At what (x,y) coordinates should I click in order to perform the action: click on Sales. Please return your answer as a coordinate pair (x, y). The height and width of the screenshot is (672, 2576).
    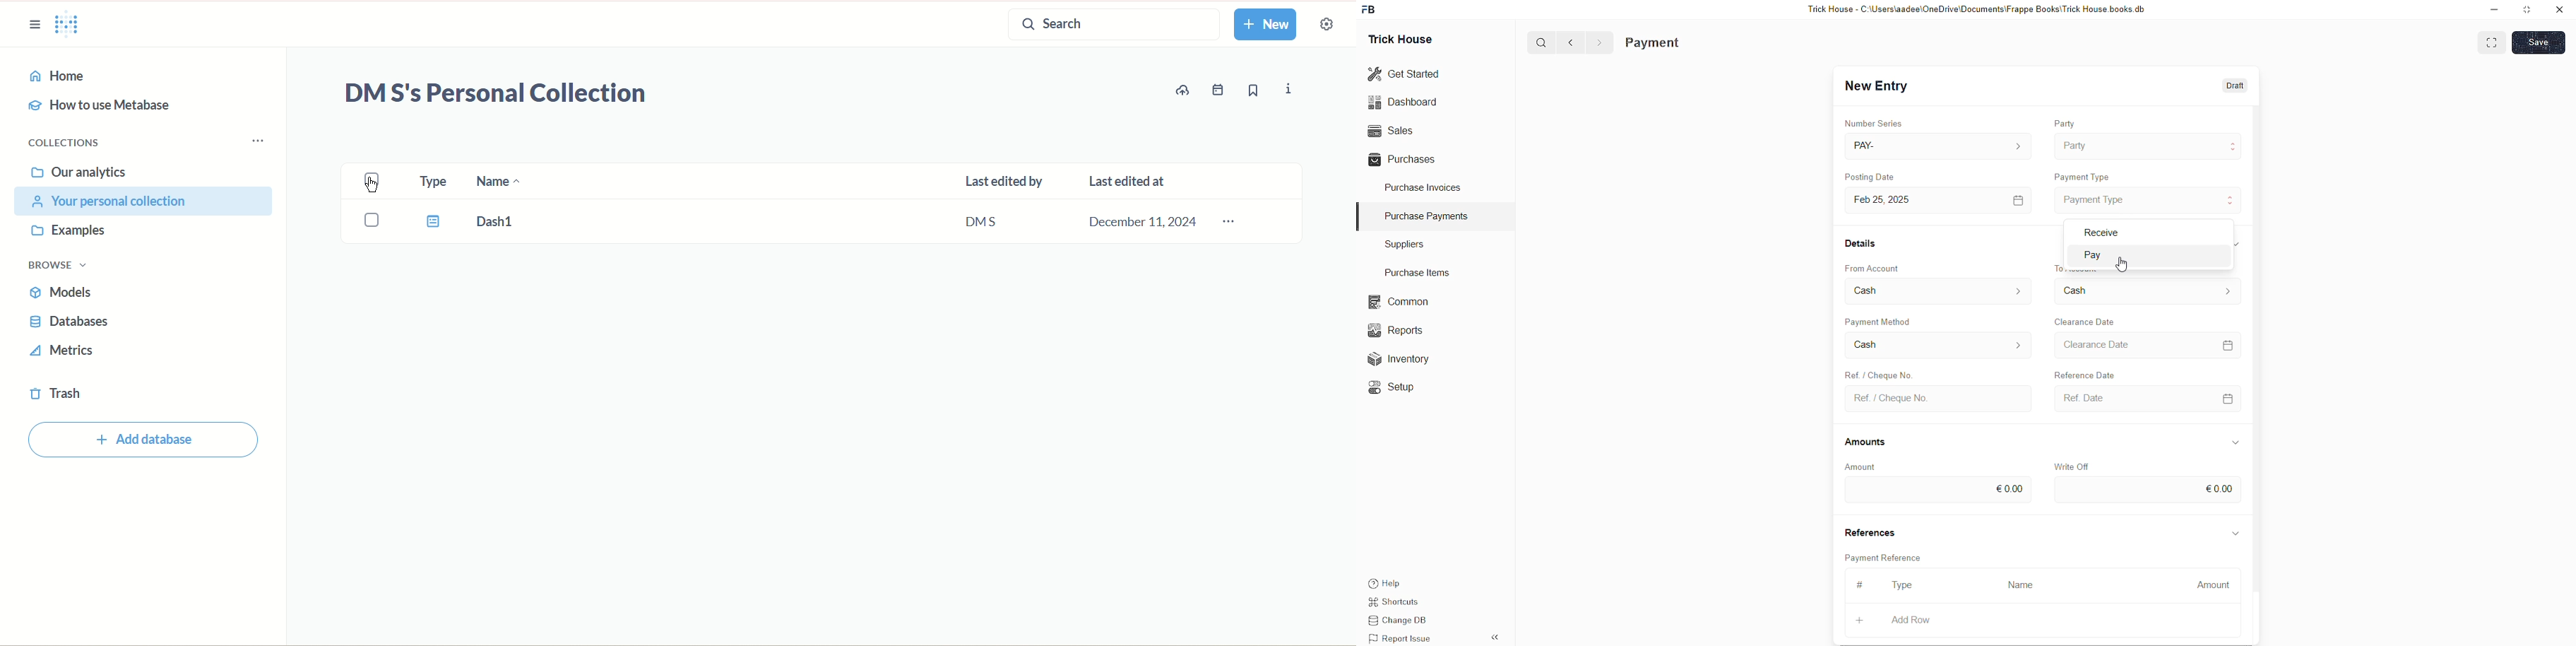
    Looking at the image, I should click on (1389, 129).